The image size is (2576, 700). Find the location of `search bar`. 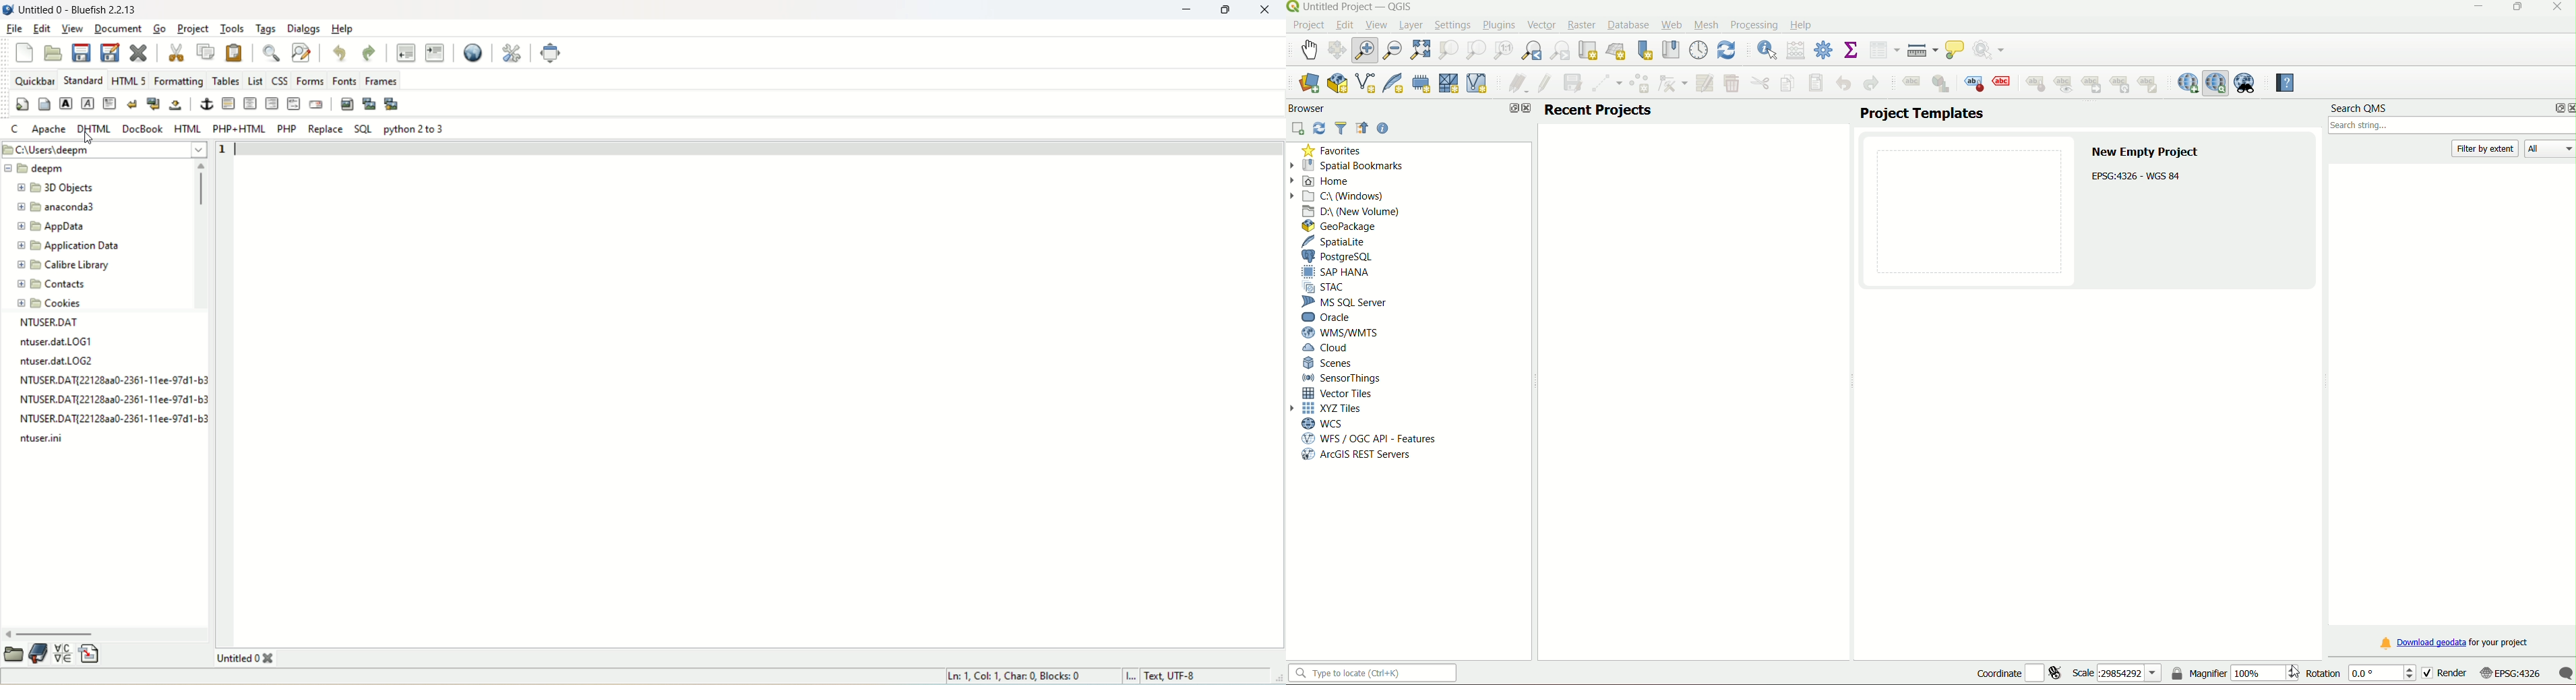

search bar is located at coordinates (1376, 674).